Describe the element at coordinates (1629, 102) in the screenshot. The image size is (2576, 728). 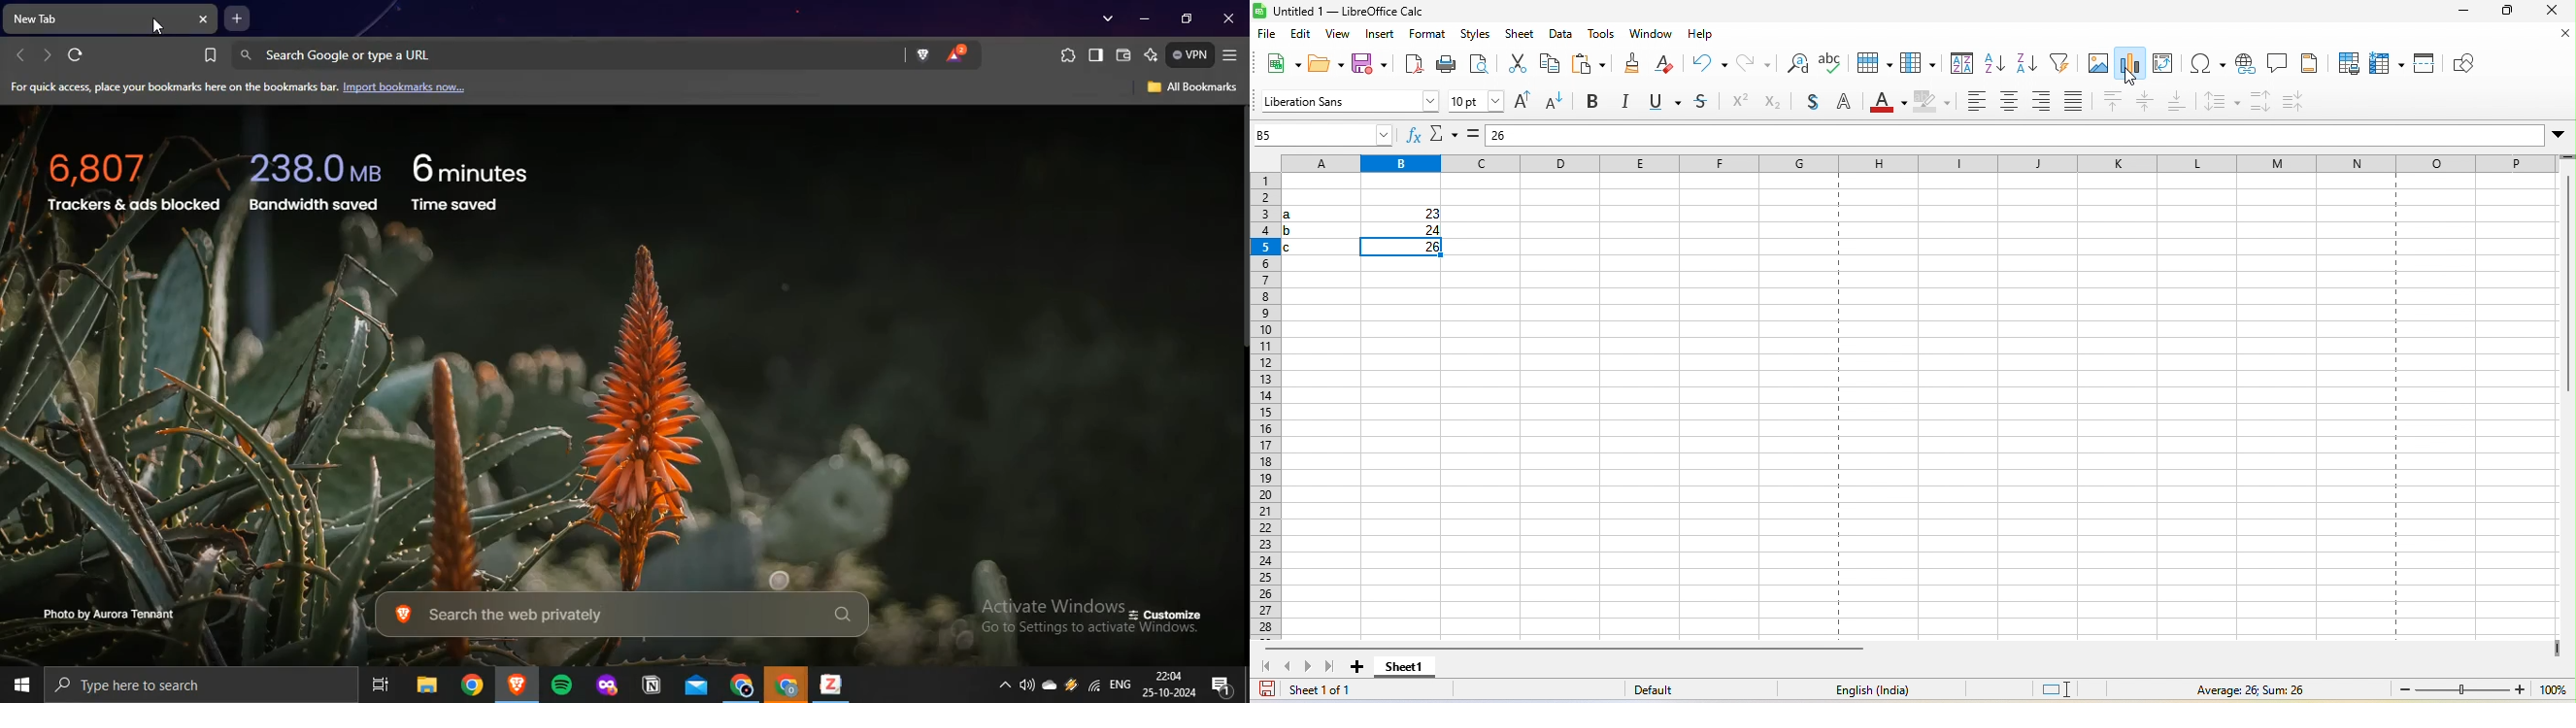
I see `italic` at that location.